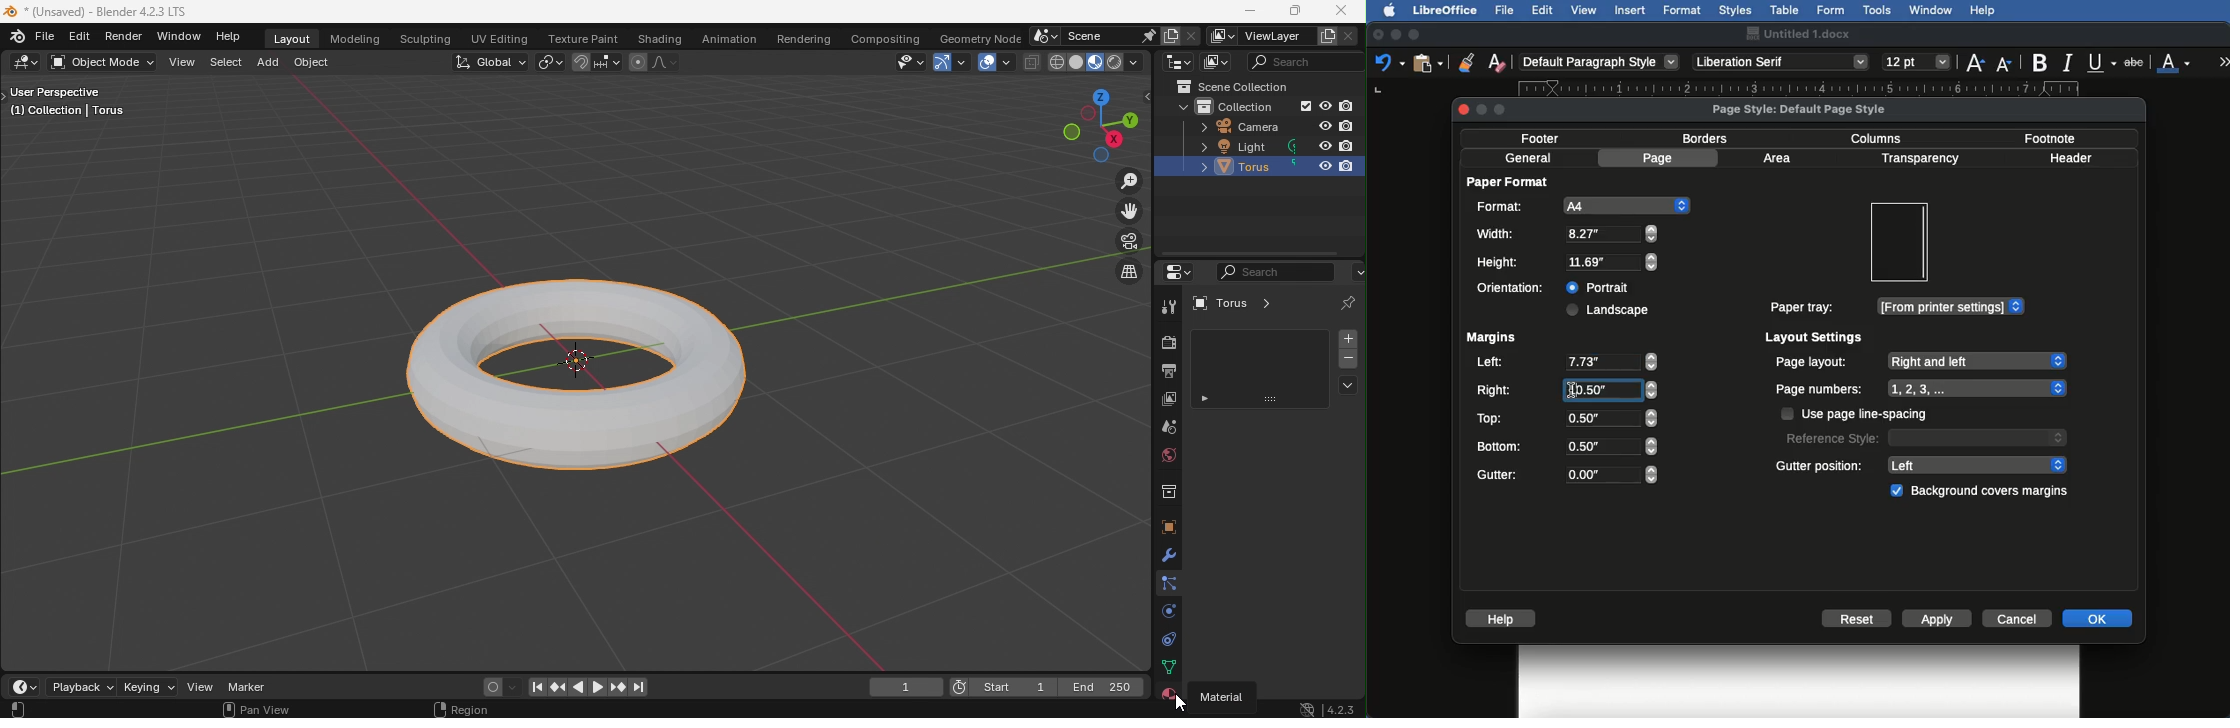 This screenshot has height=728, width=2240. Describe the element at coordinates (1983, 491) in the screenshot. I see `Background covers margins` at that location.